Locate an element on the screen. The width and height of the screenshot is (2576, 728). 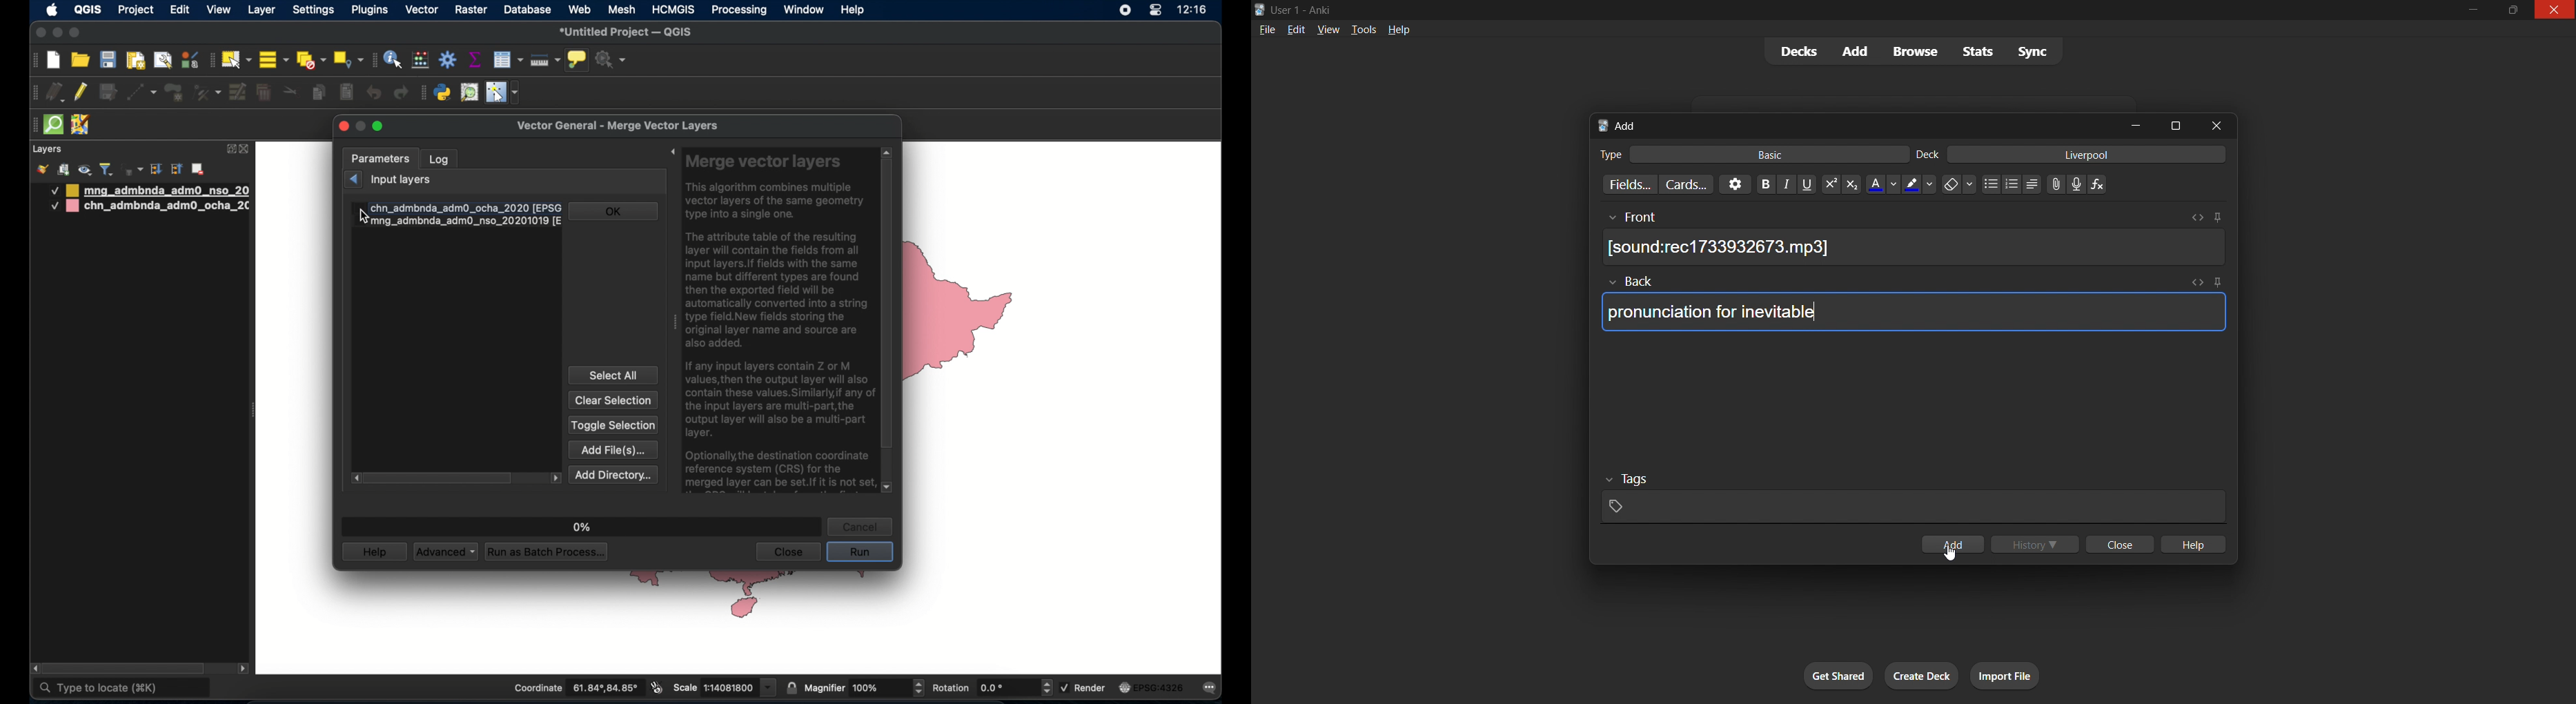
project is located at coordinates (137, 11).